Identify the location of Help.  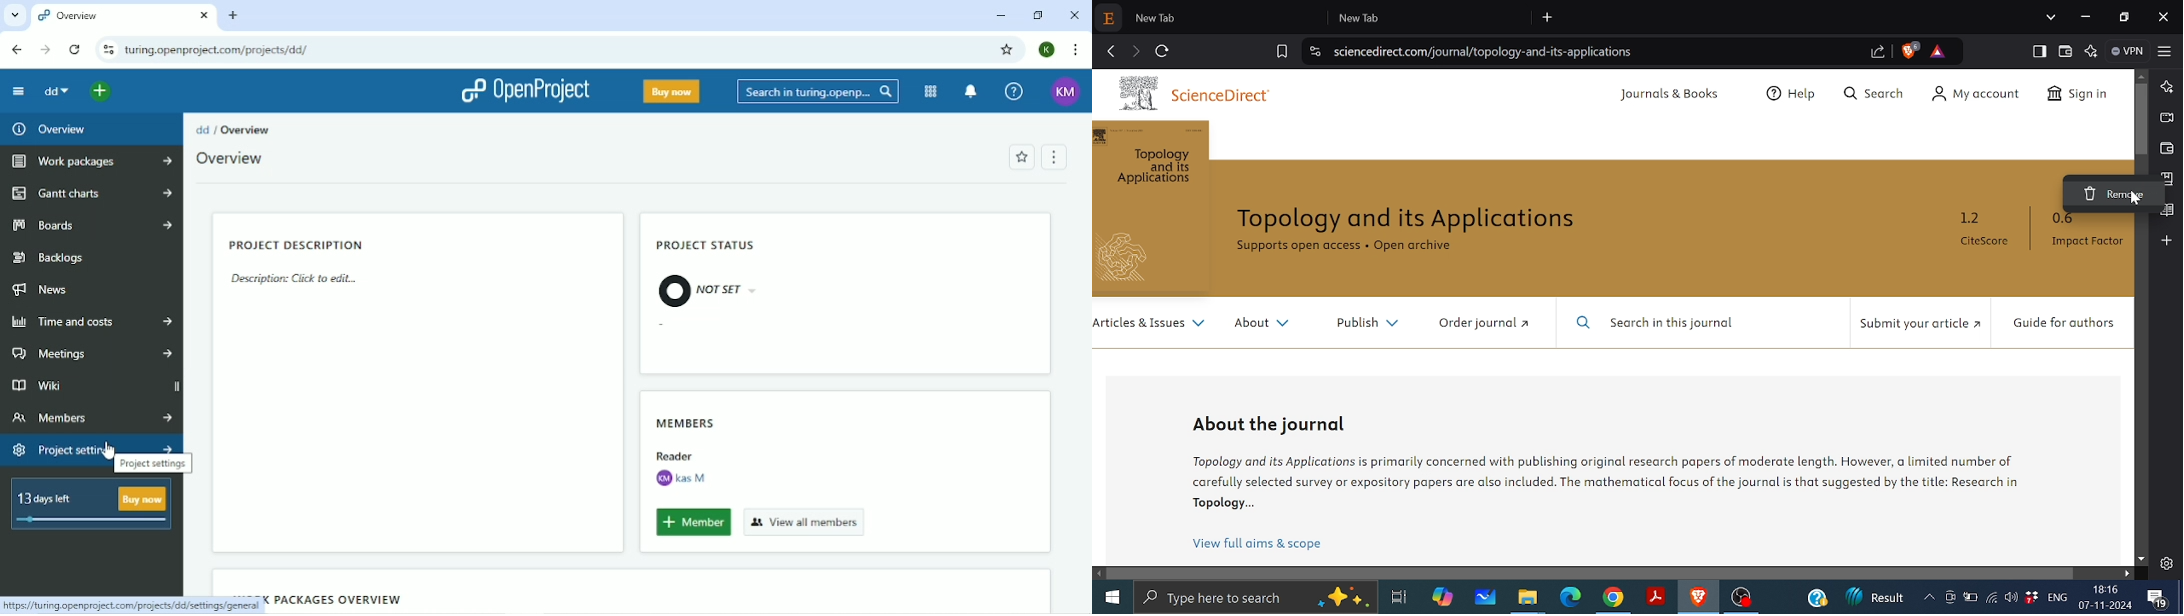
(1014, 91).